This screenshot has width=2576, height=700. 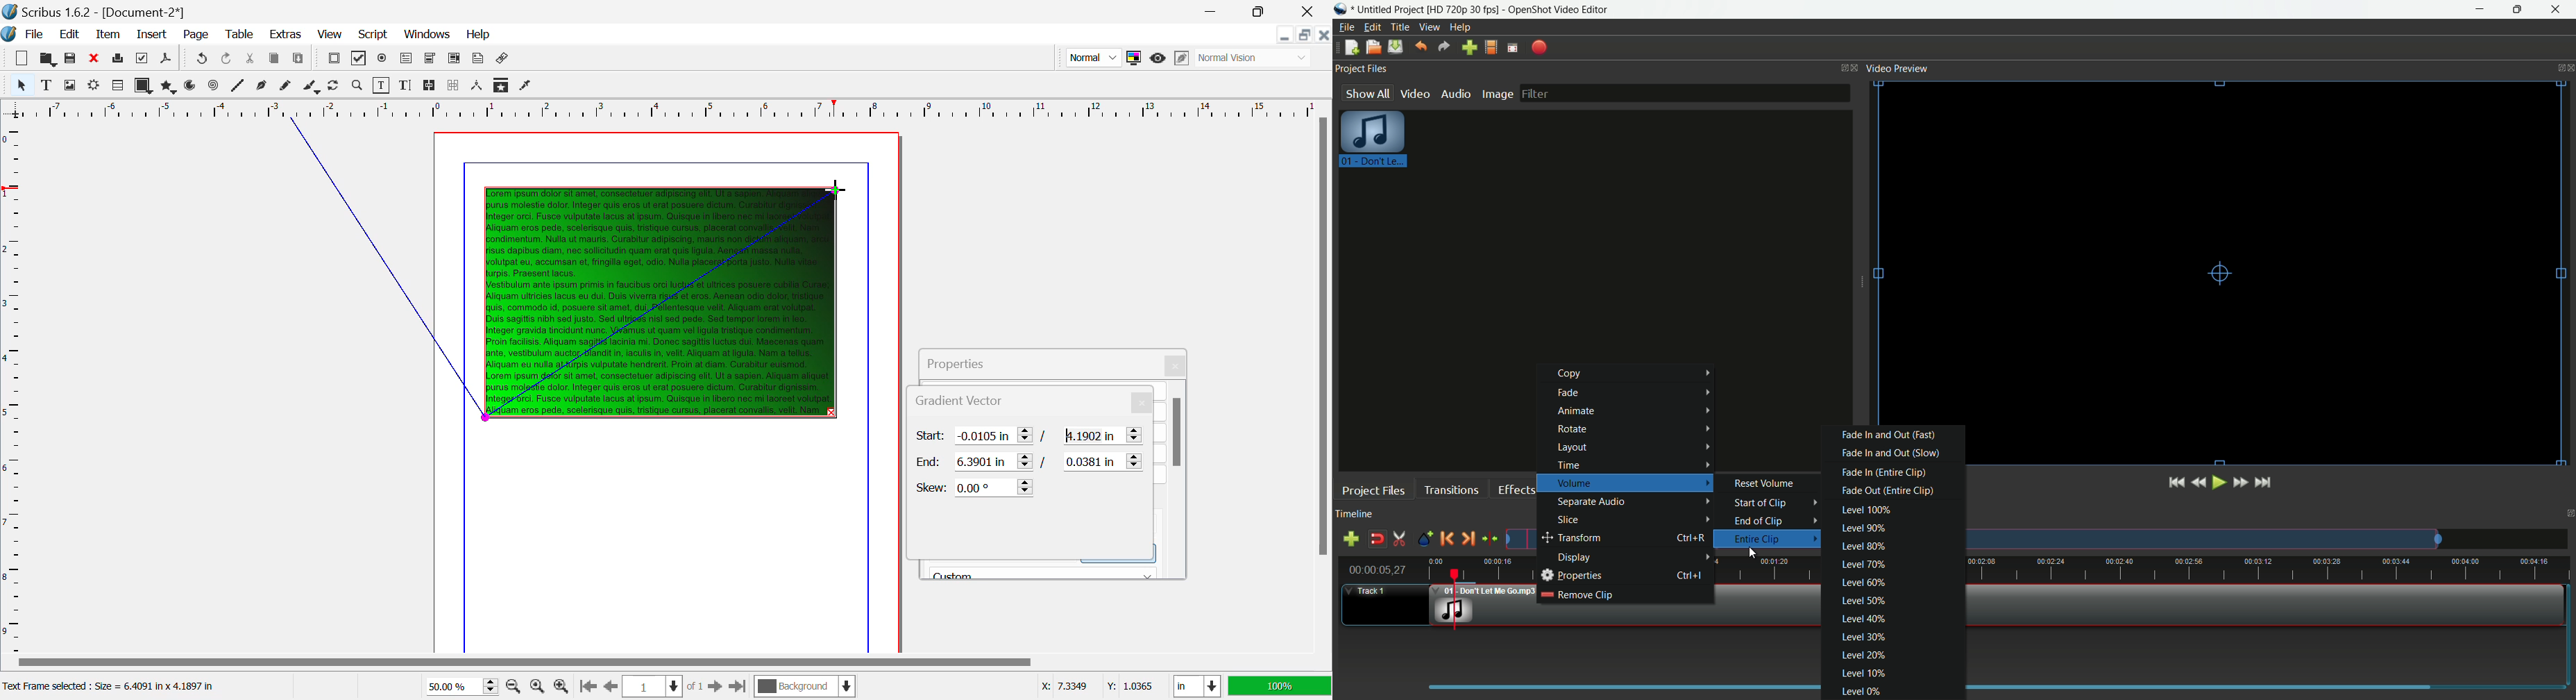 What do you see at coordinates (1255, 58) in the screenshot?
I see `Display Visual Appearance` at bounding box center [1255, 58].